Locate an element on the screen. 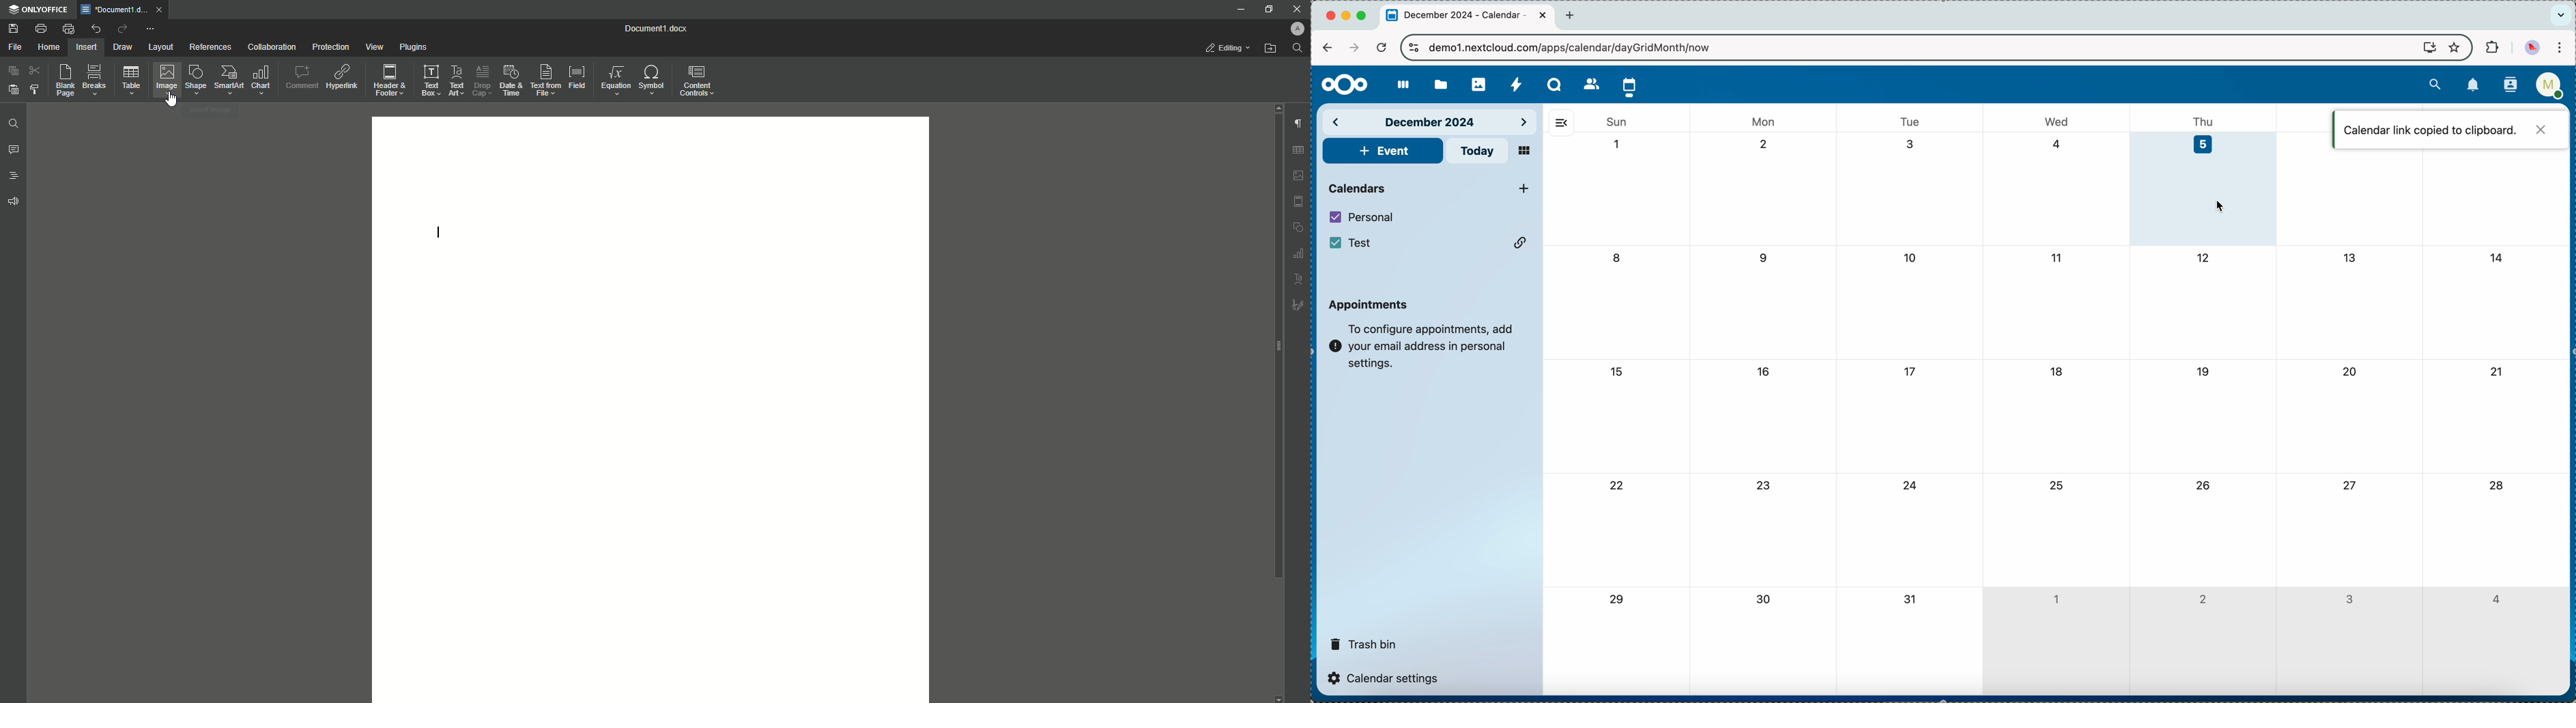 Image resolution: width=2576 pixels, height=728 pixels. Field is located at coordinates (579, 78).